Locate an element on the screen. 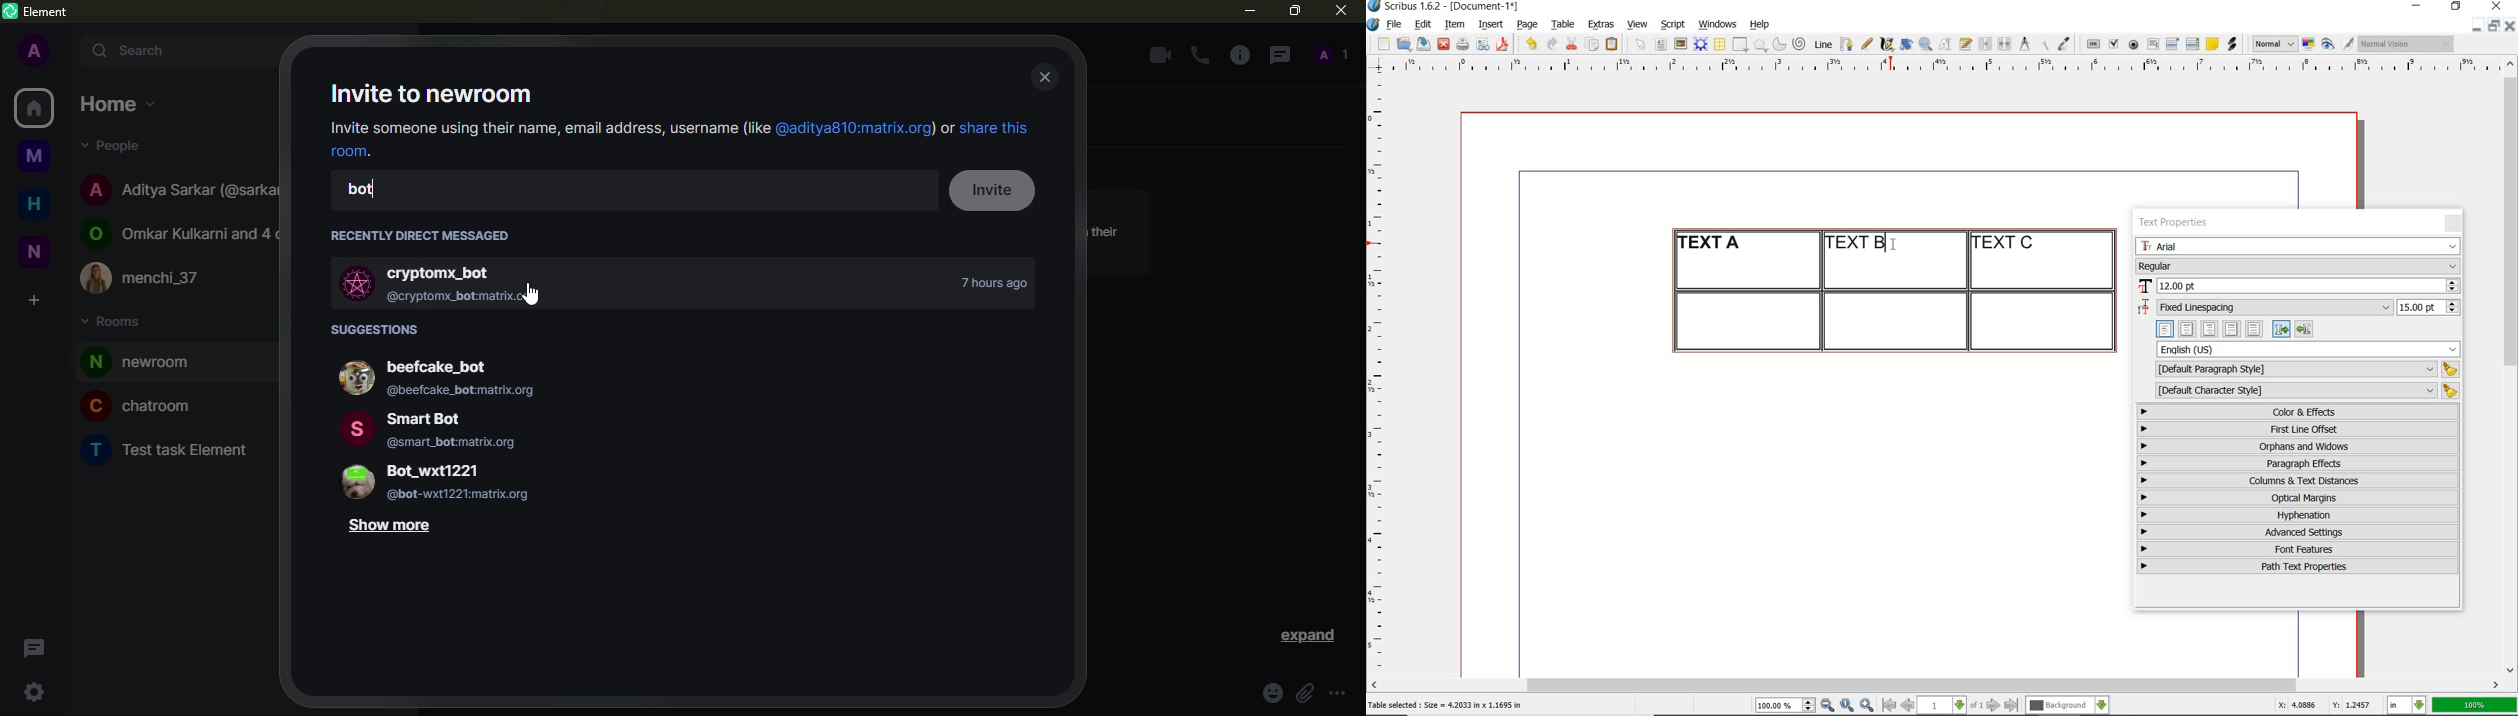 The image size is (2520, 728). zoom out is located at coordinates (1828, 706).